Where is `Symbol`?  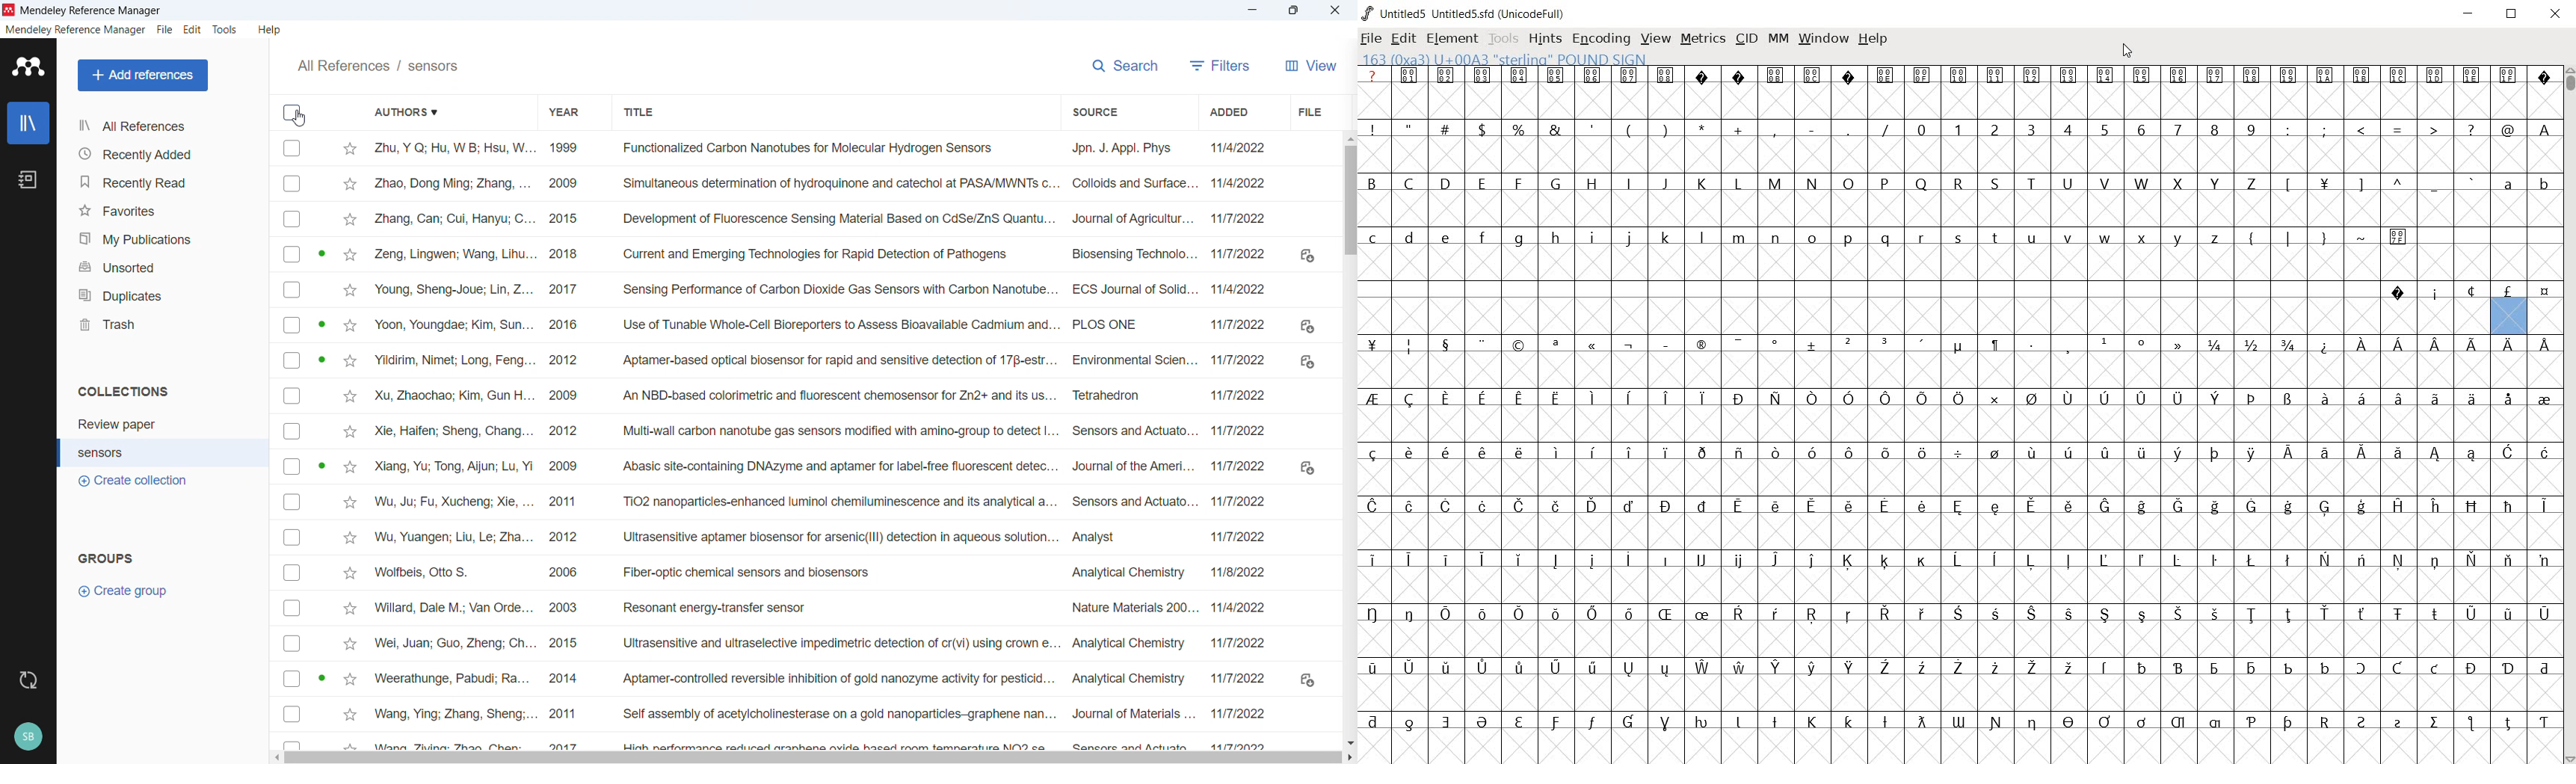 Symbol is located at coordinates (1410, 399).